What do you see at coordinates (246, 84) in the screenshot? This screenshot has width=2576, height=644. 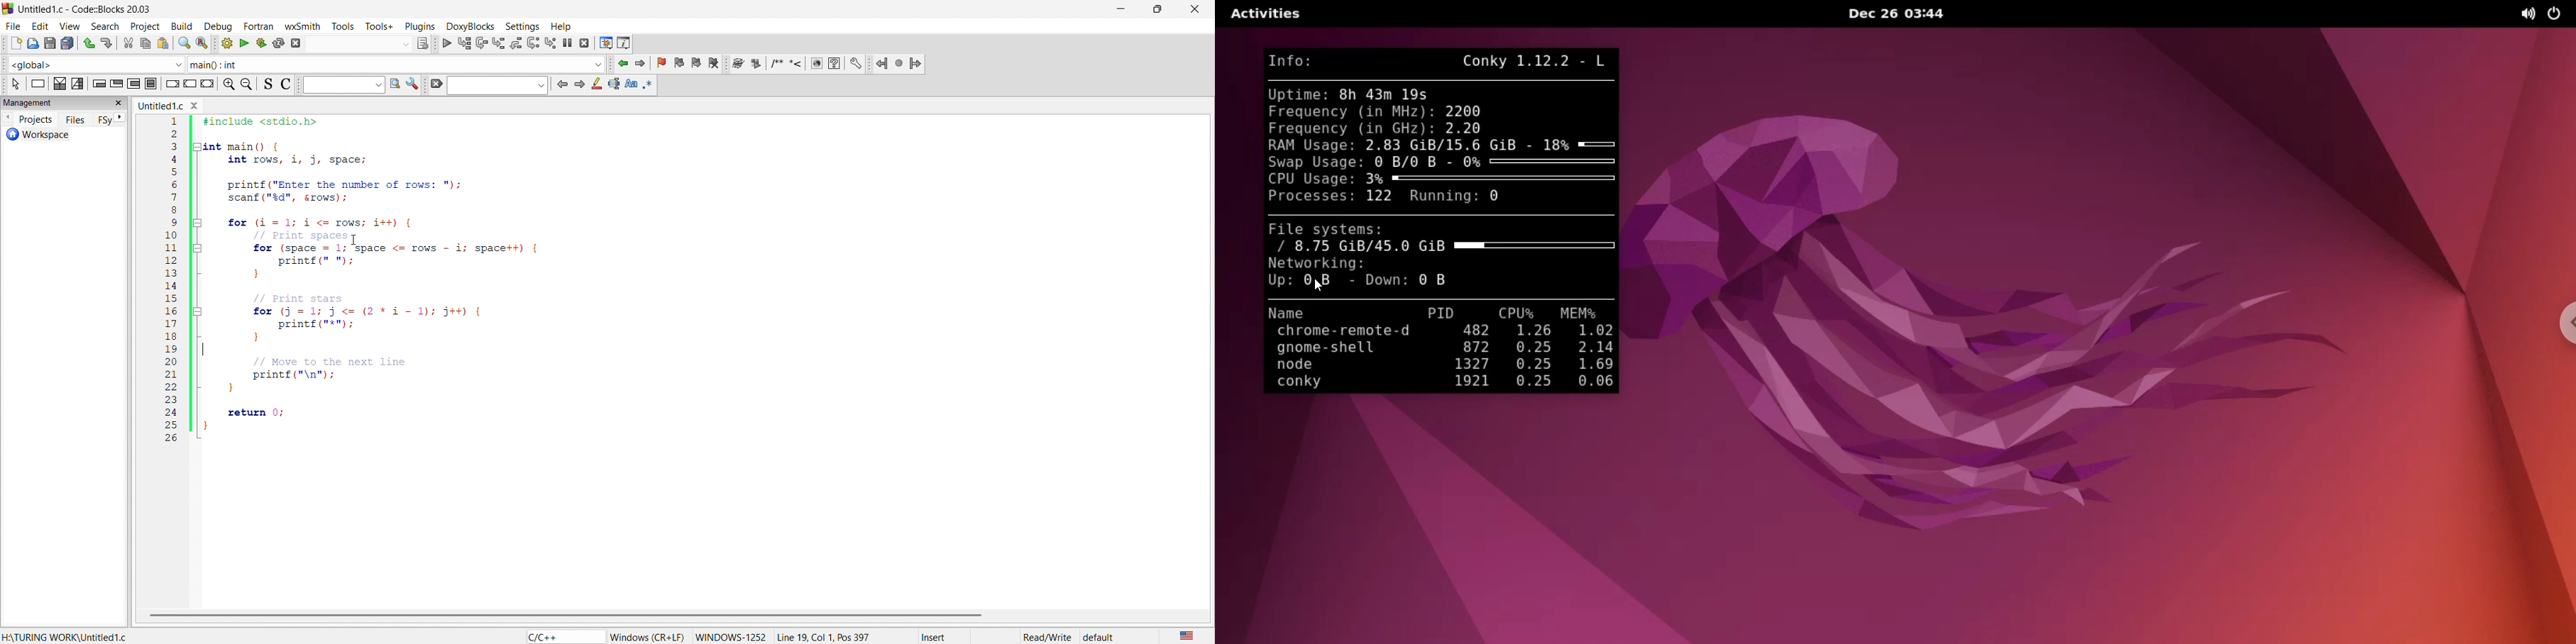 I see `zoom out` at bounding box center [246, 84].